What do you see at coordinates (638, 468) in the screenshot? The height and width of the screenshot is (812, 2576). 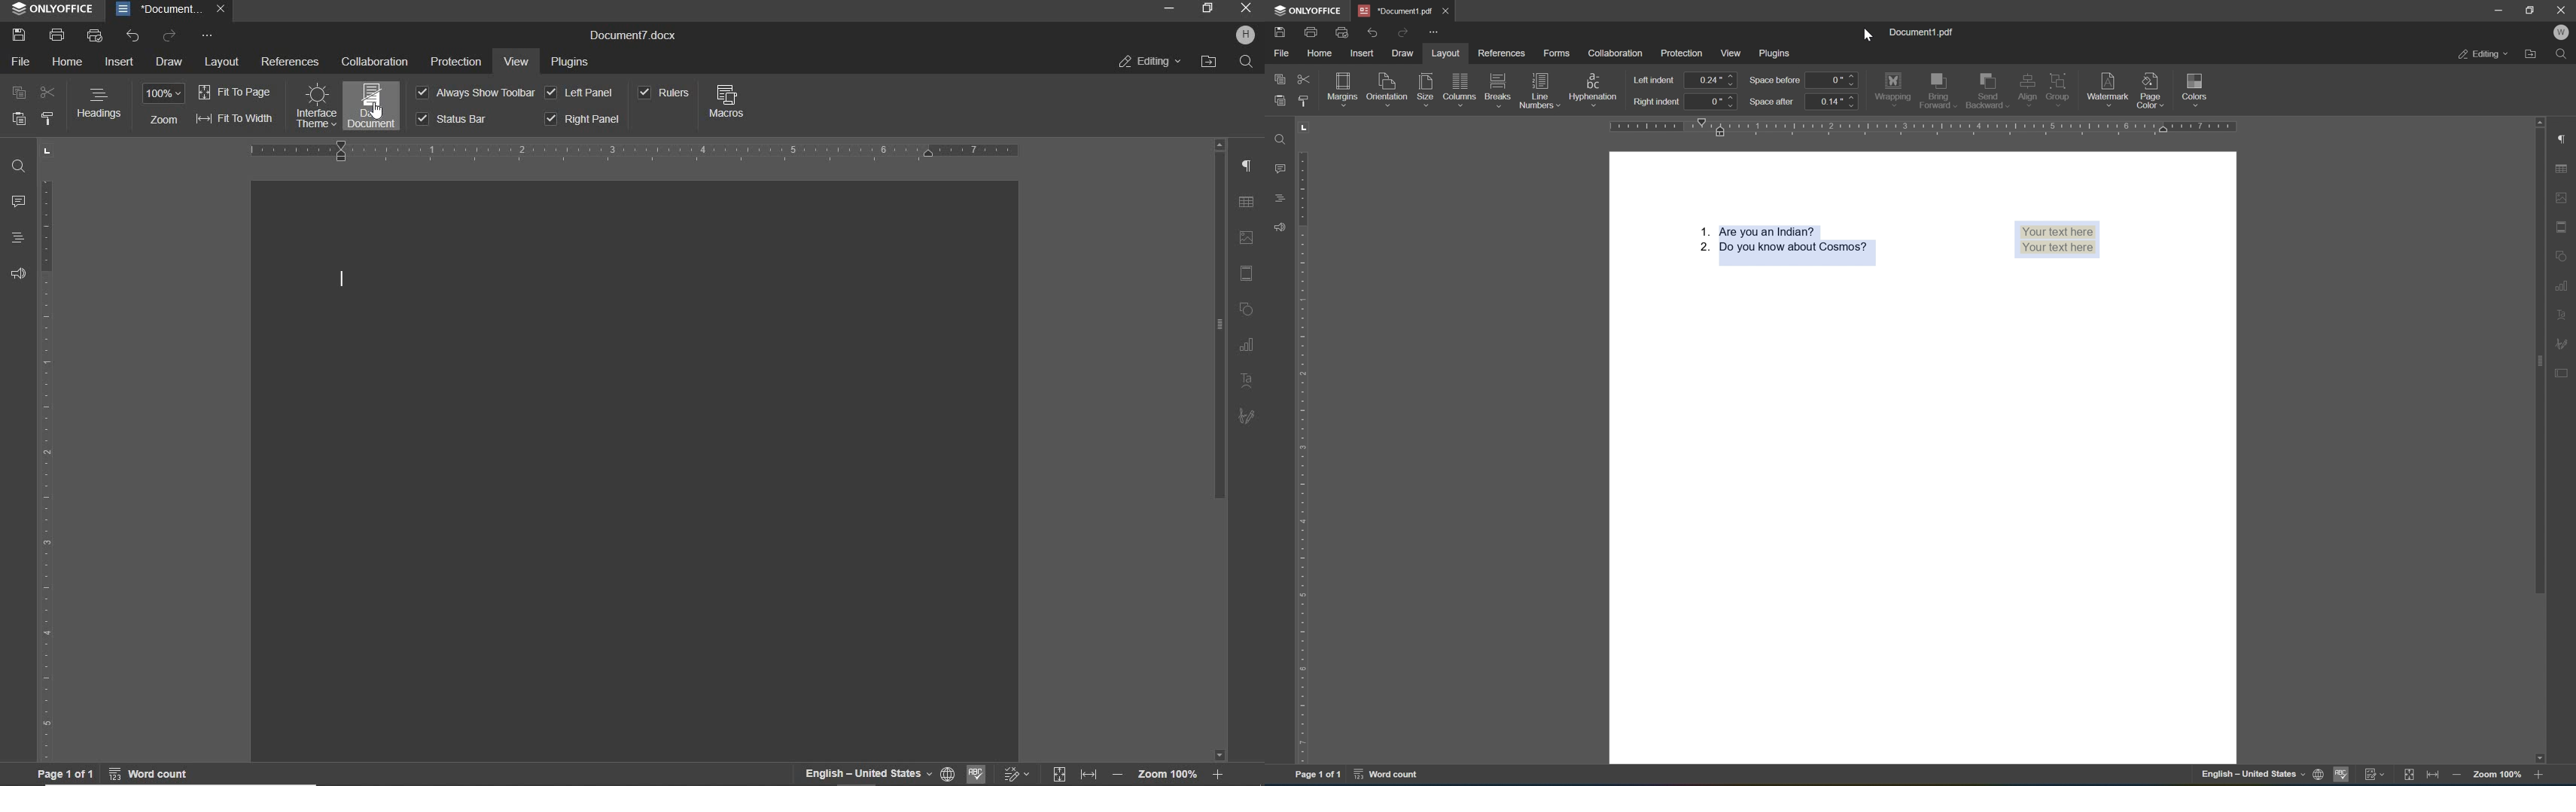 I see `DOCUMENT THEME CHANGED` at bounding box center [638, 468].